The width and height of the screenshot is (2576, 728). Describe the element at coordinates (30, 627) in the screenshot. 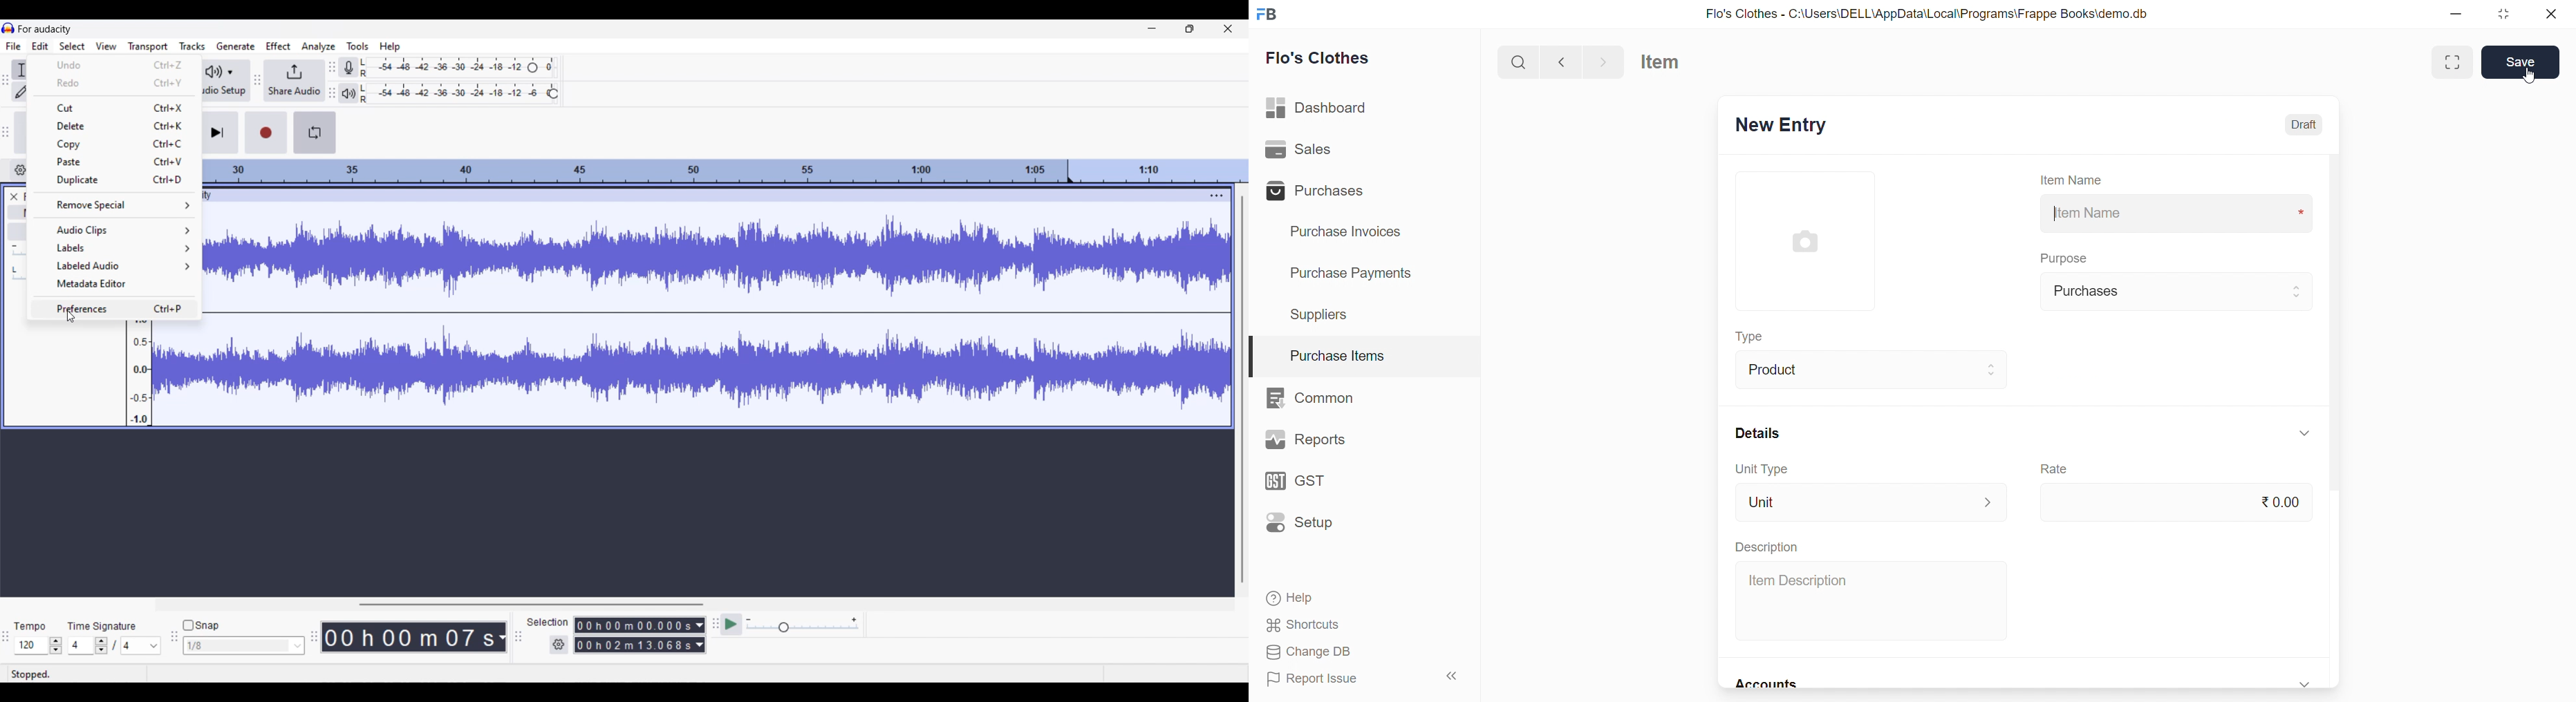

I see `tempo` at that location.